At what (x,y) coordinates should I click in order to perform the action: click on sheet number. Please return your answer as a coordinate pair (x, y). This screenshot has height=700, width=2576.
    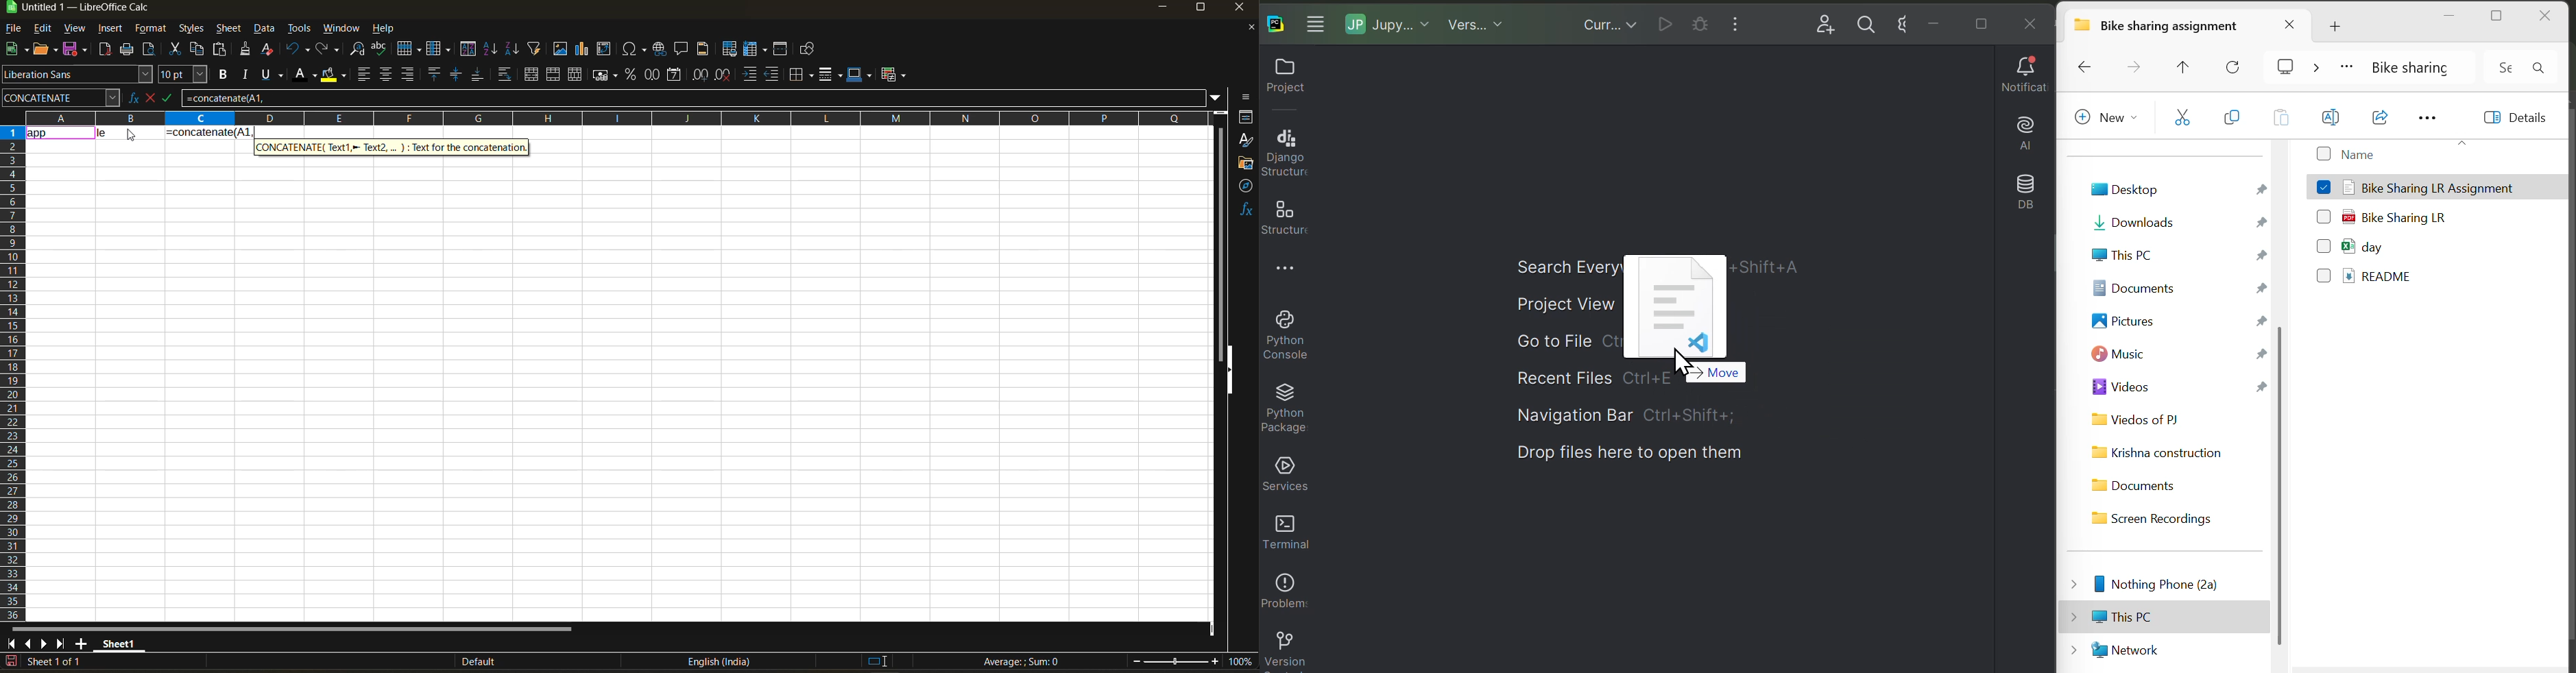
    Looking at the image, I should click on (58, 661).